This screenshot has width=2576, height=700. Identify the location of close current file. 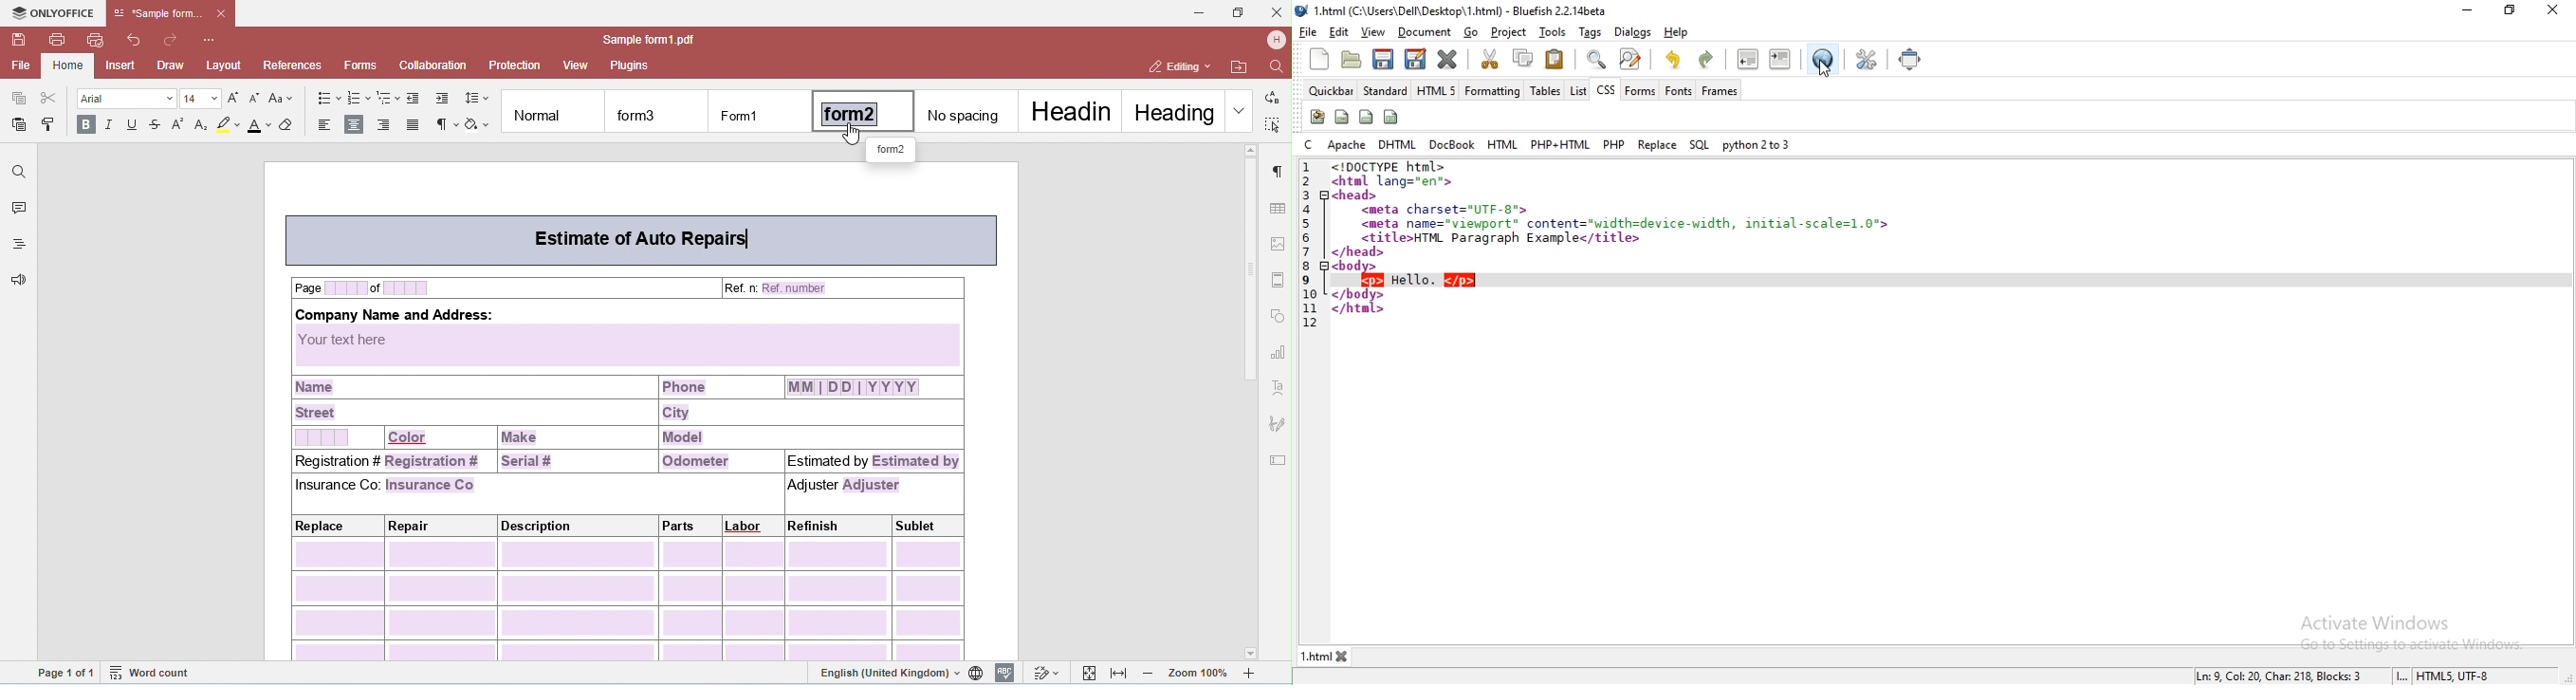
(1448, 60).